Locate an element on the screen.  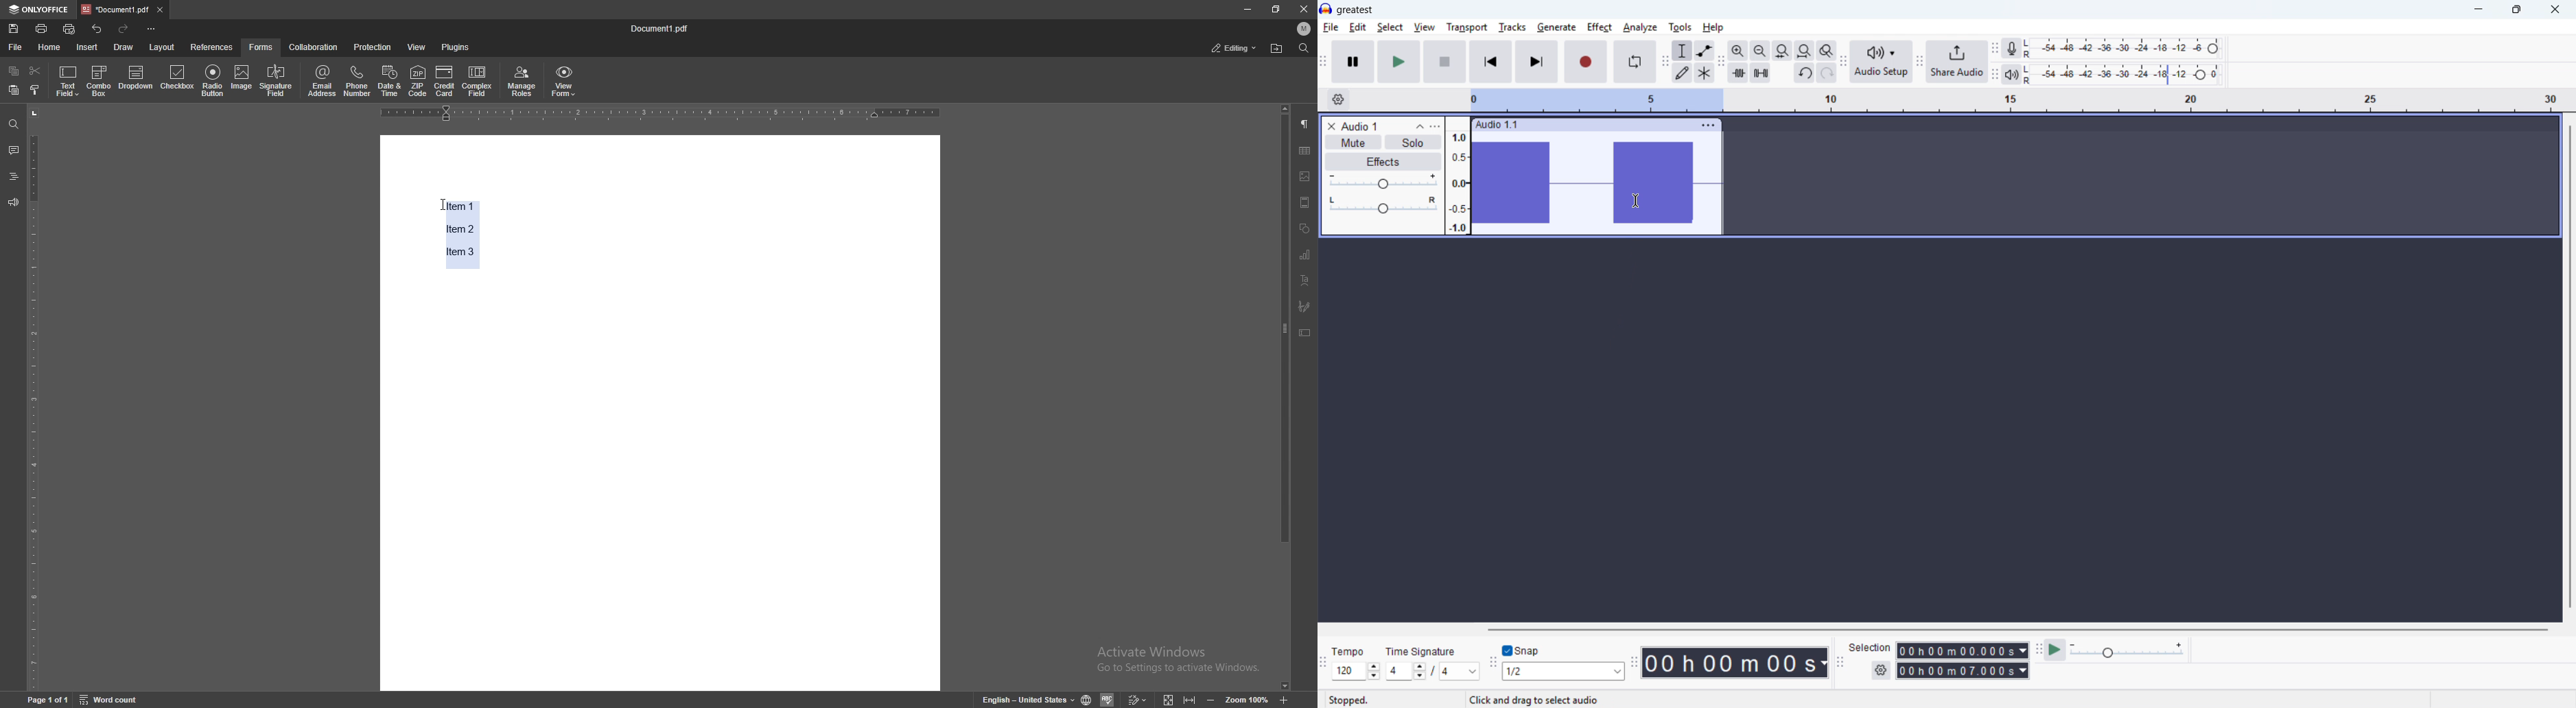
vertical scale is located at coordinates (35, 397).